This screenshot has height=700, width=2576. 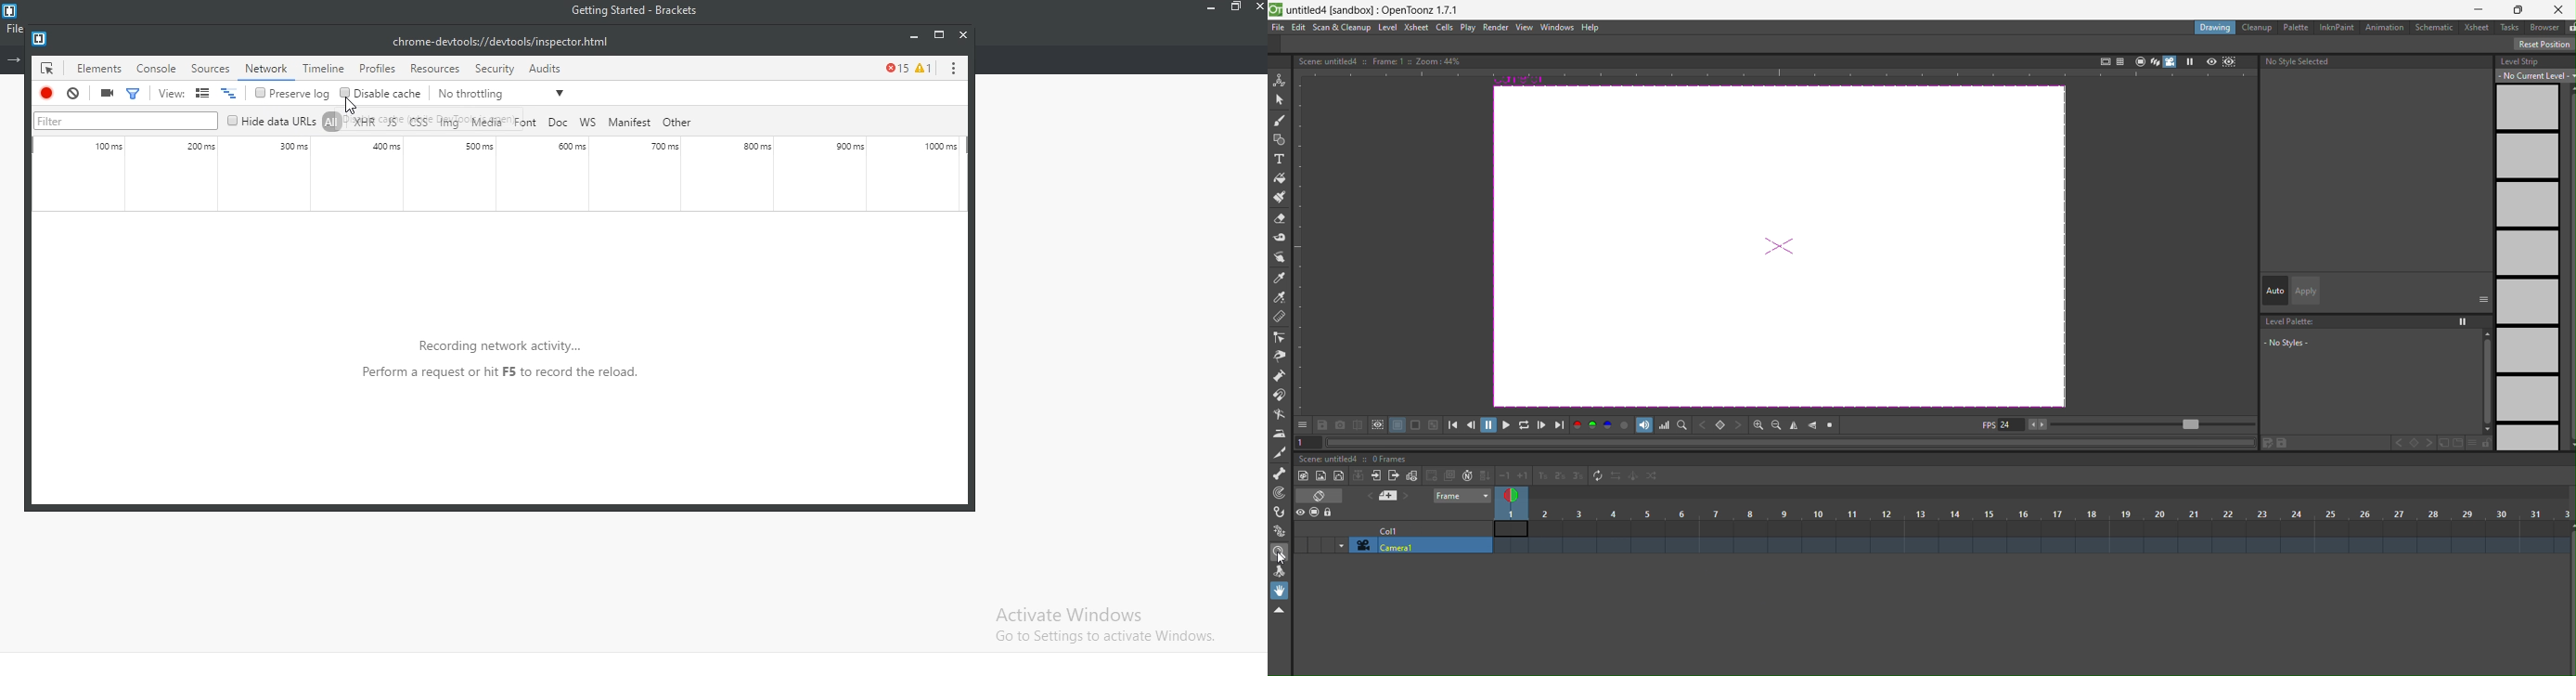 I want to click on options, so click(x=952, y=67).